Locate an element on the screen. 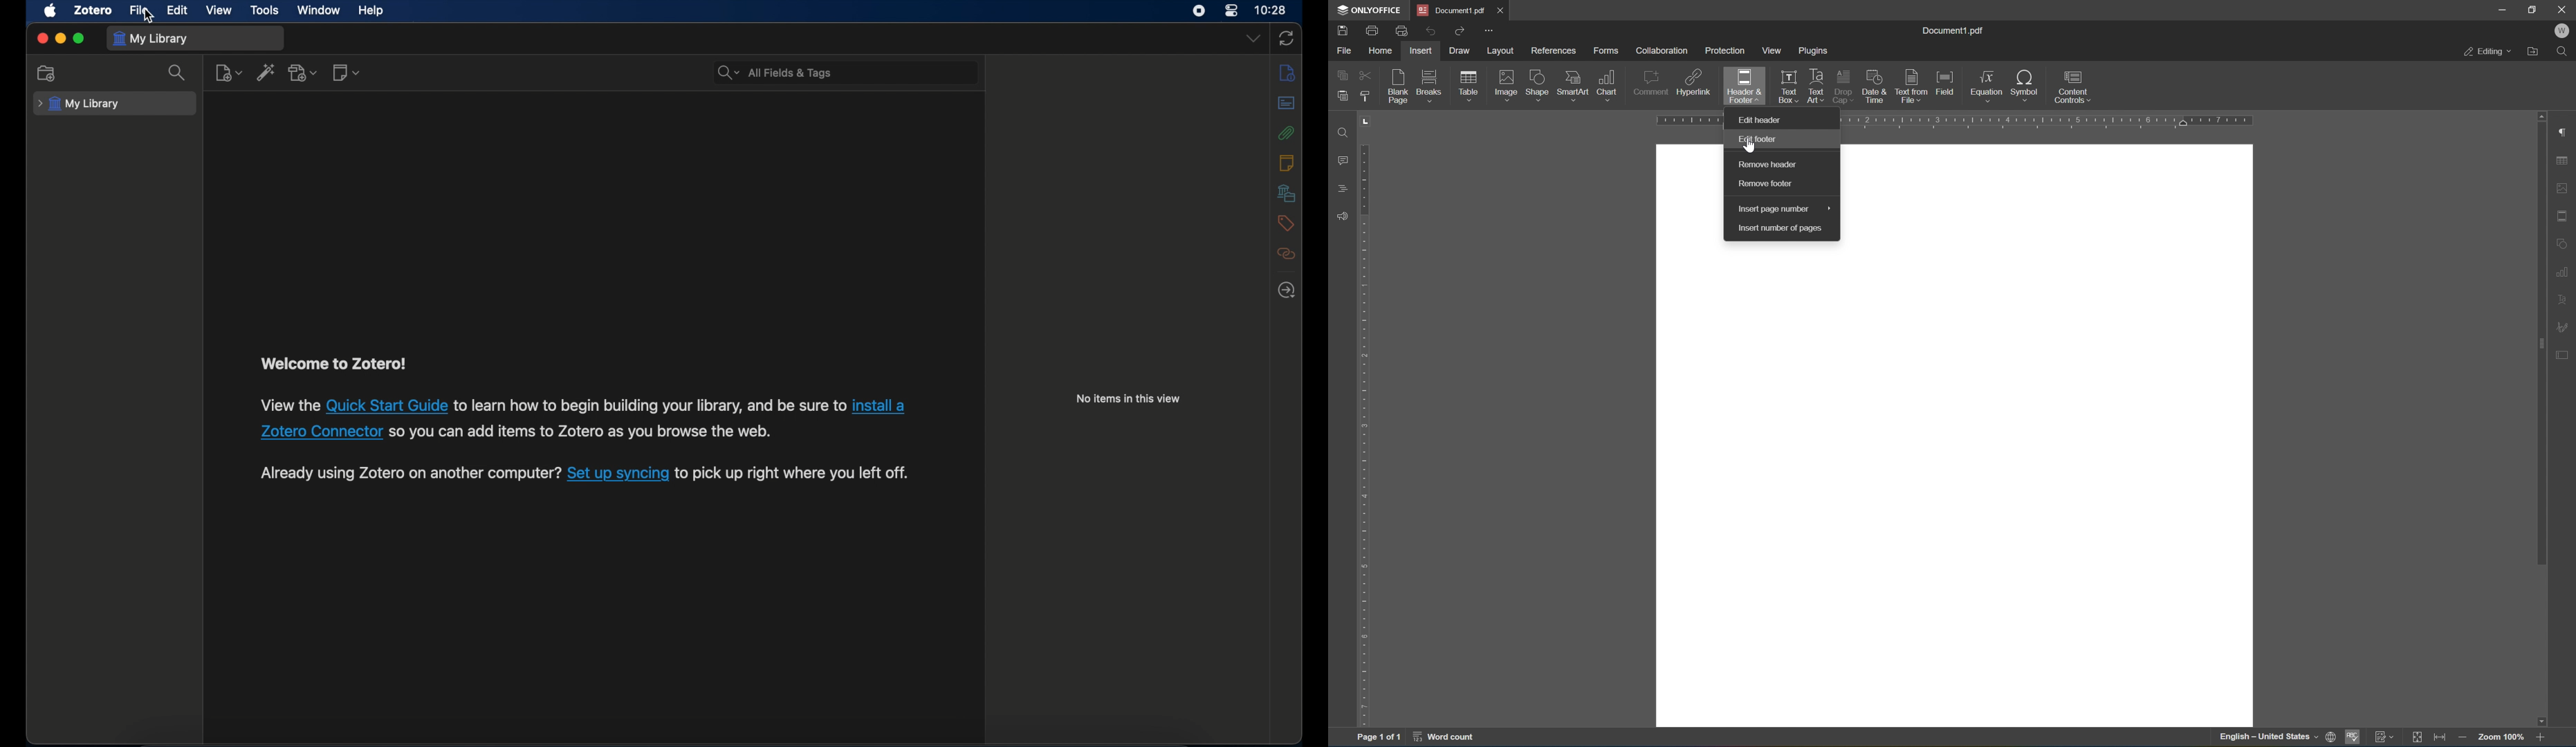 The width and height of the screenshot is (2576, 756). new item is located at coordinates (228, 73).